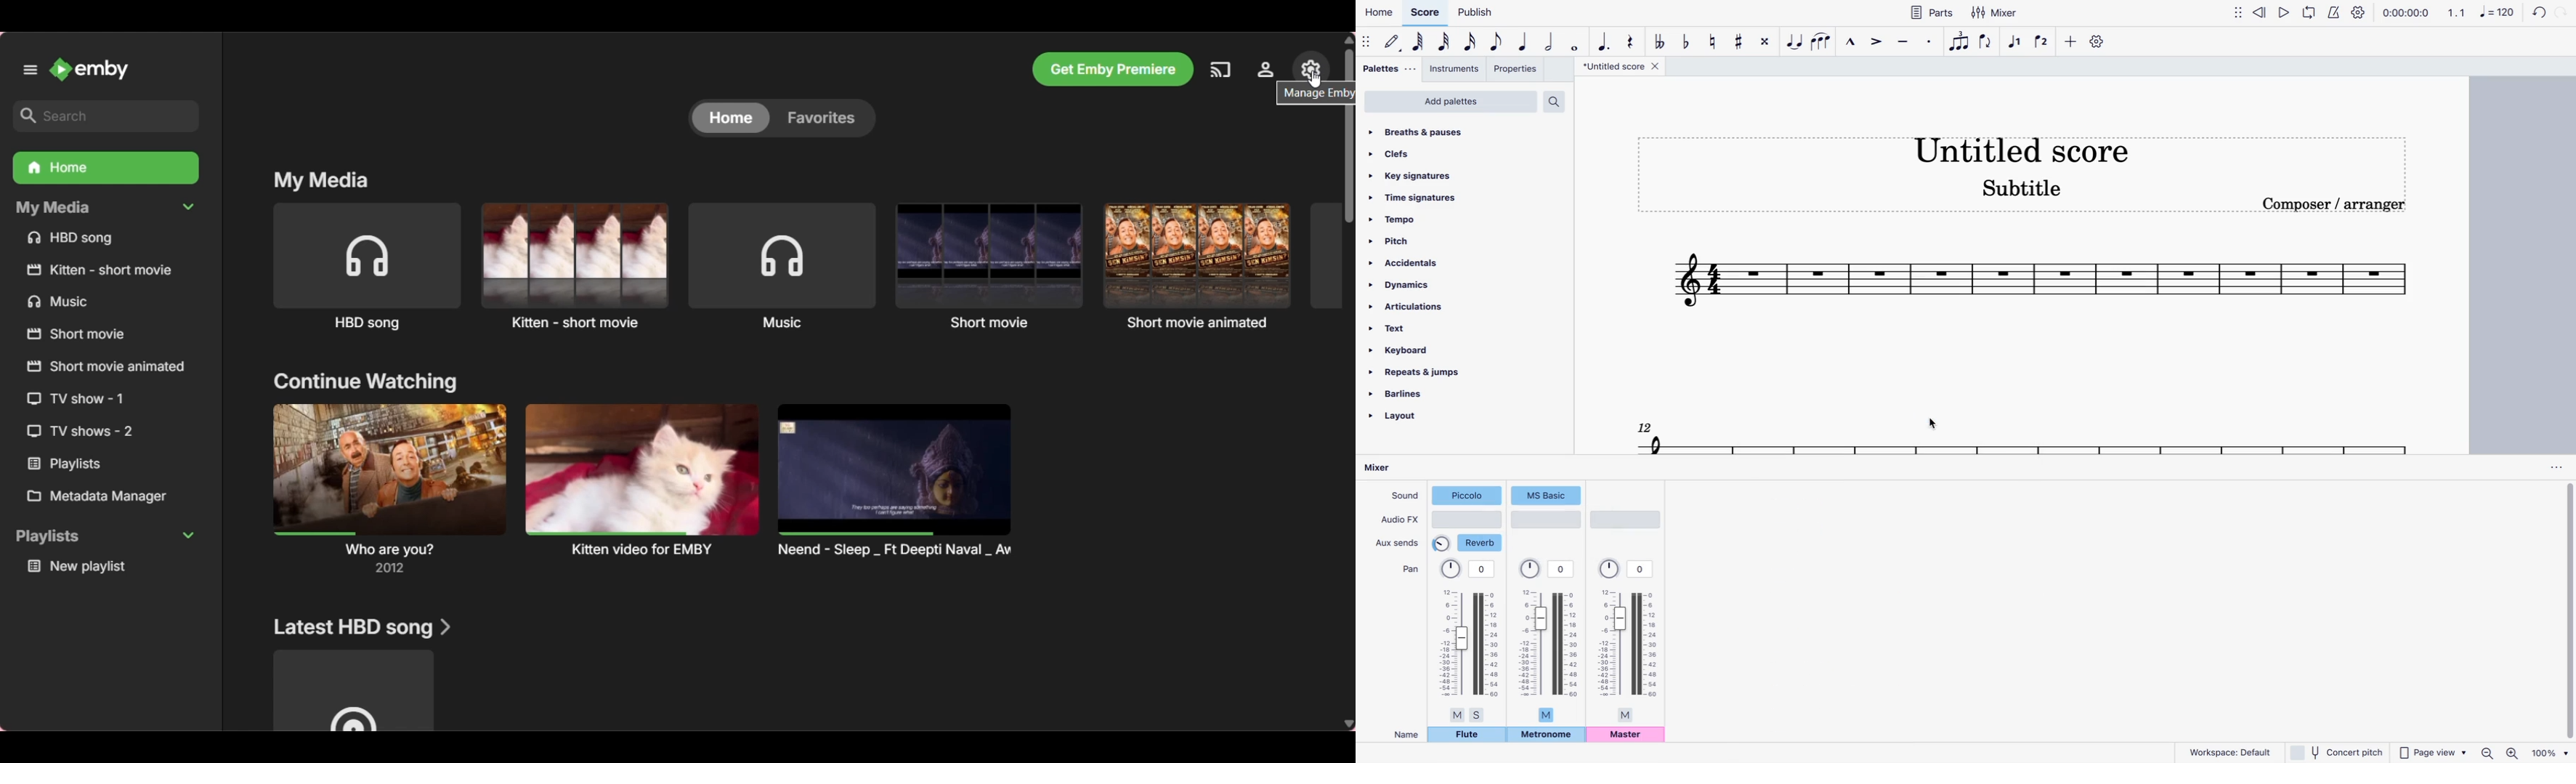 The width and height of the screenshot is (2576, 784). Describe the element at coordinates (1467, 735) in the screenshot. I see `flute` at that location.